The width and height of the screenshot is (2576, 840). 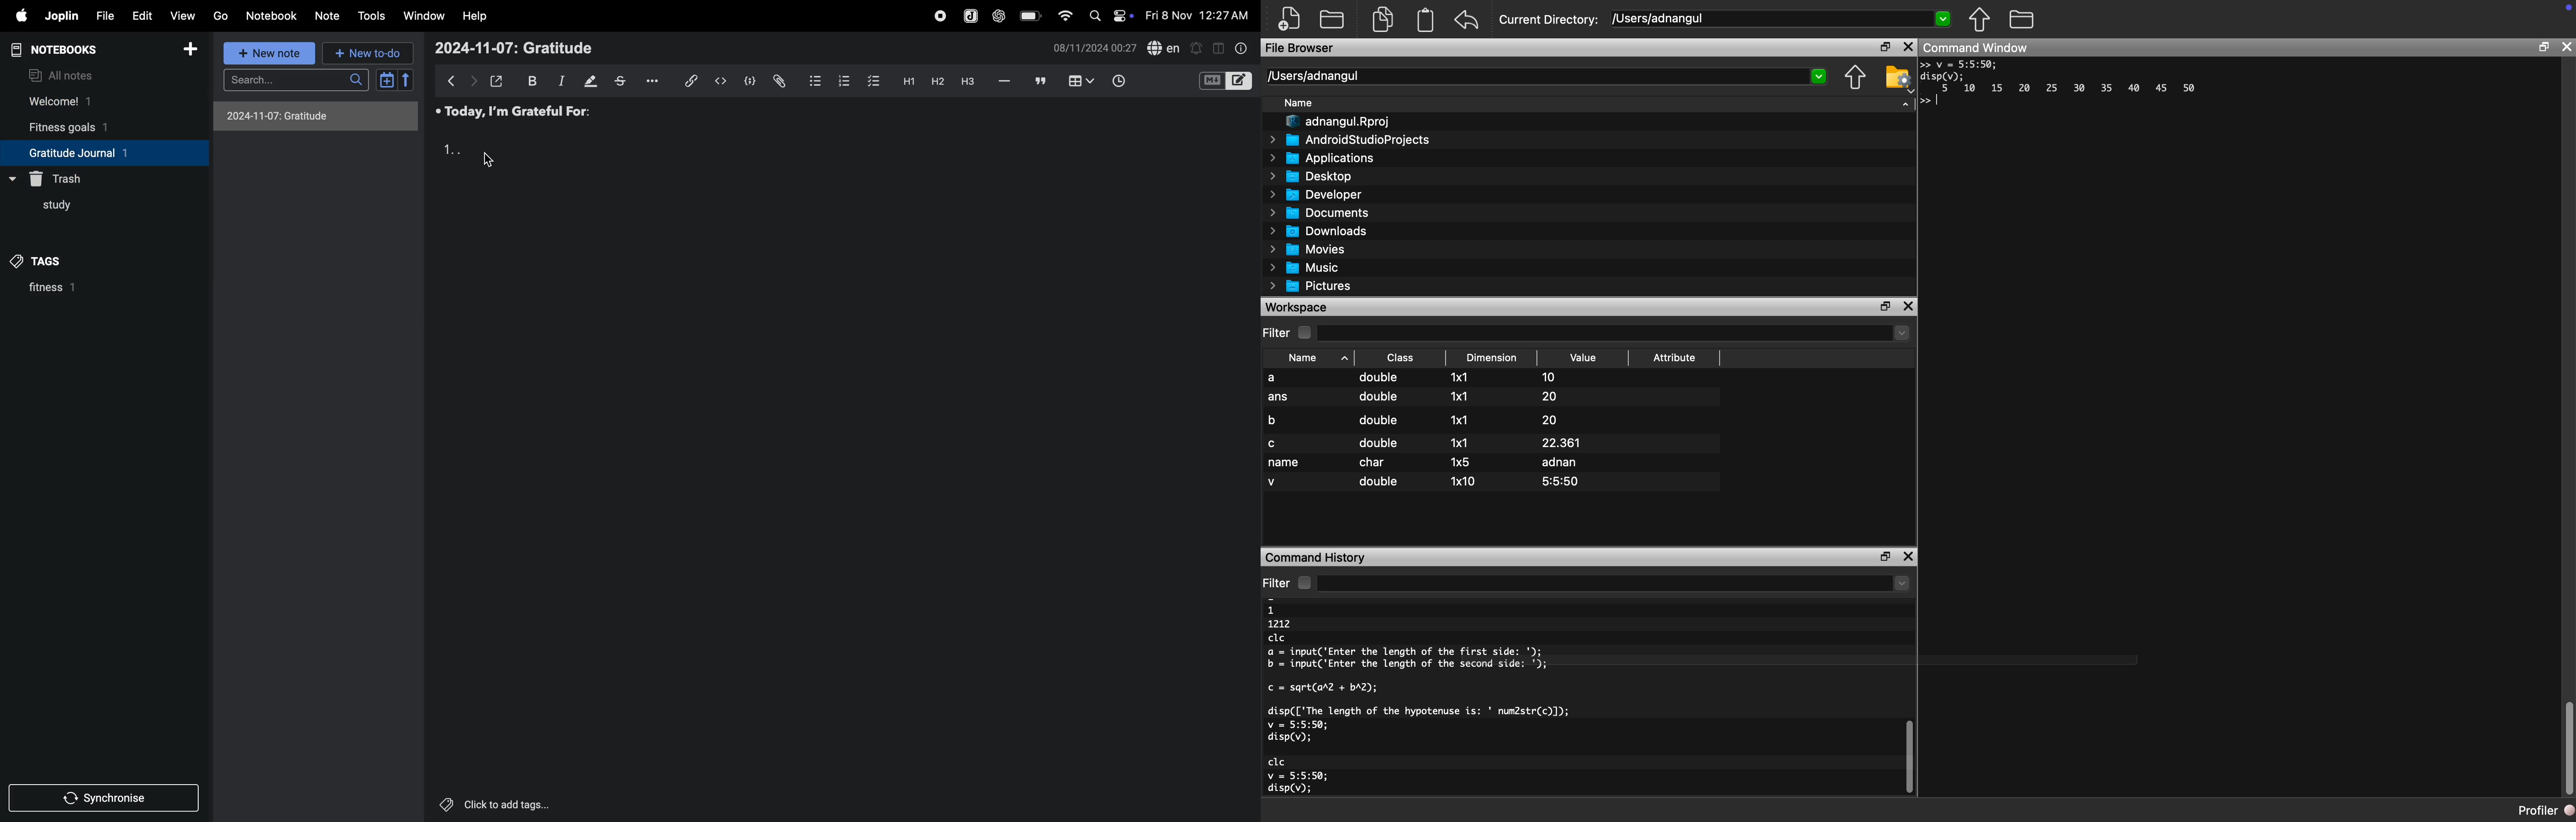 I want to click on add notebook, so click(x=185, y=49).